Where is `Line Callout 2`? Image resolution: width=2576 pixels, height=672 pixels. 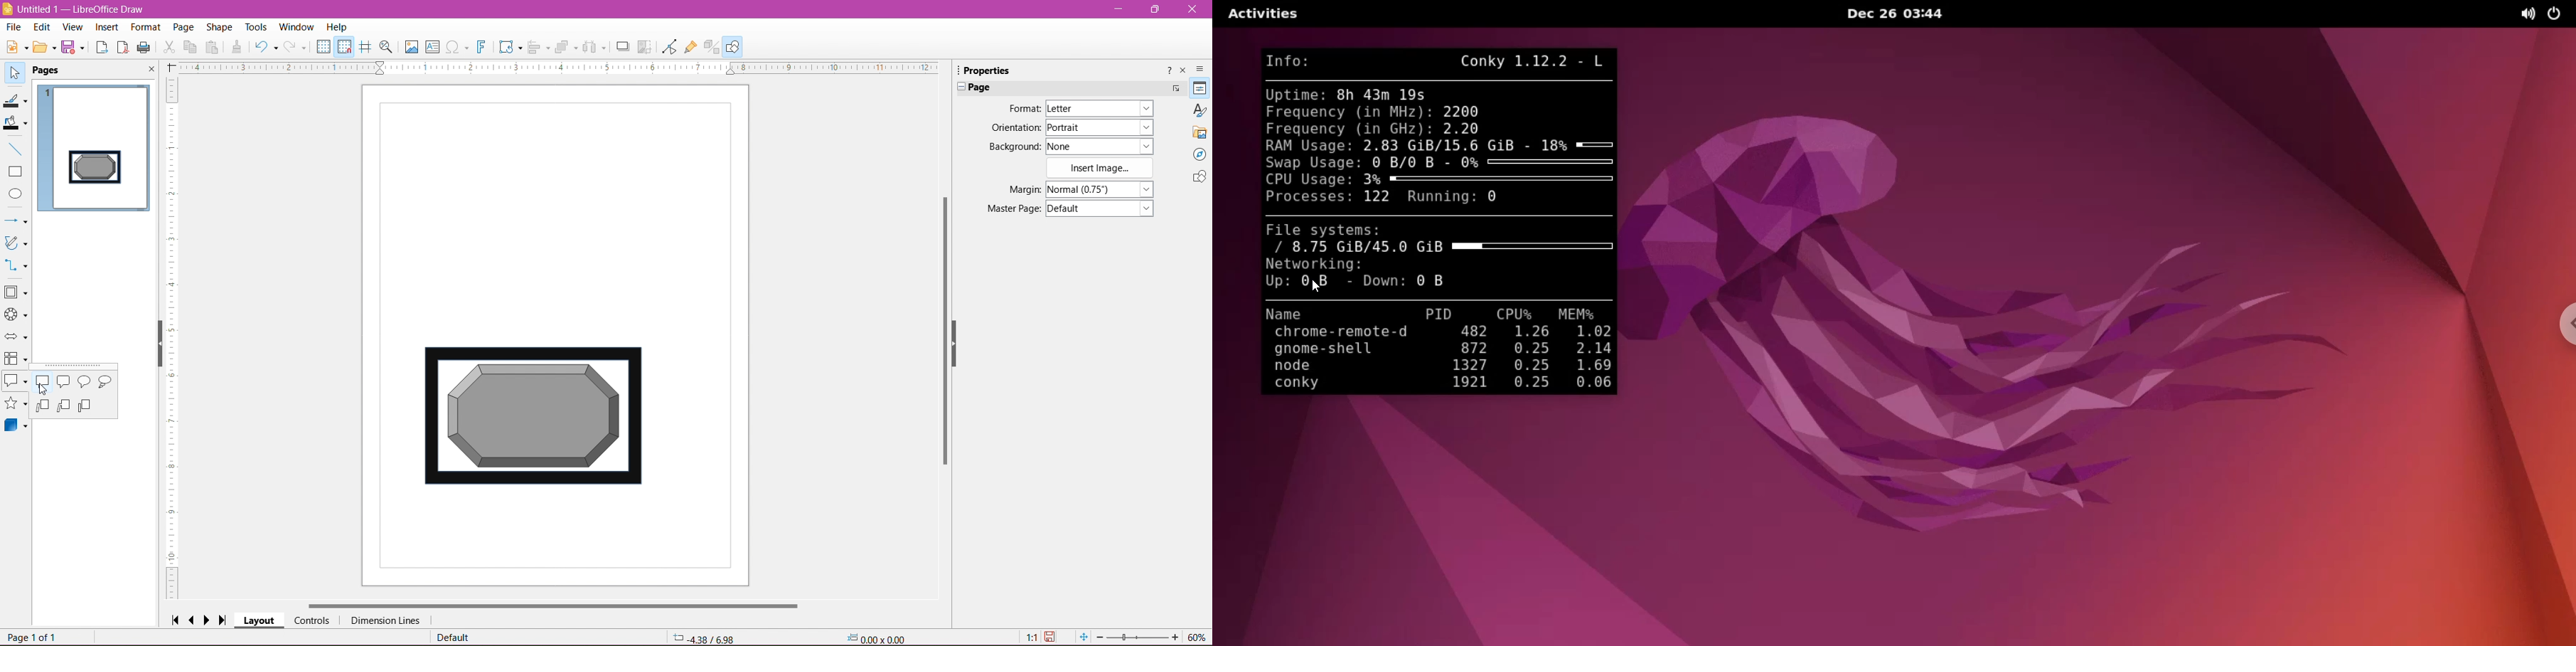
Line Callout 2 is located at coordinates (64, 406).